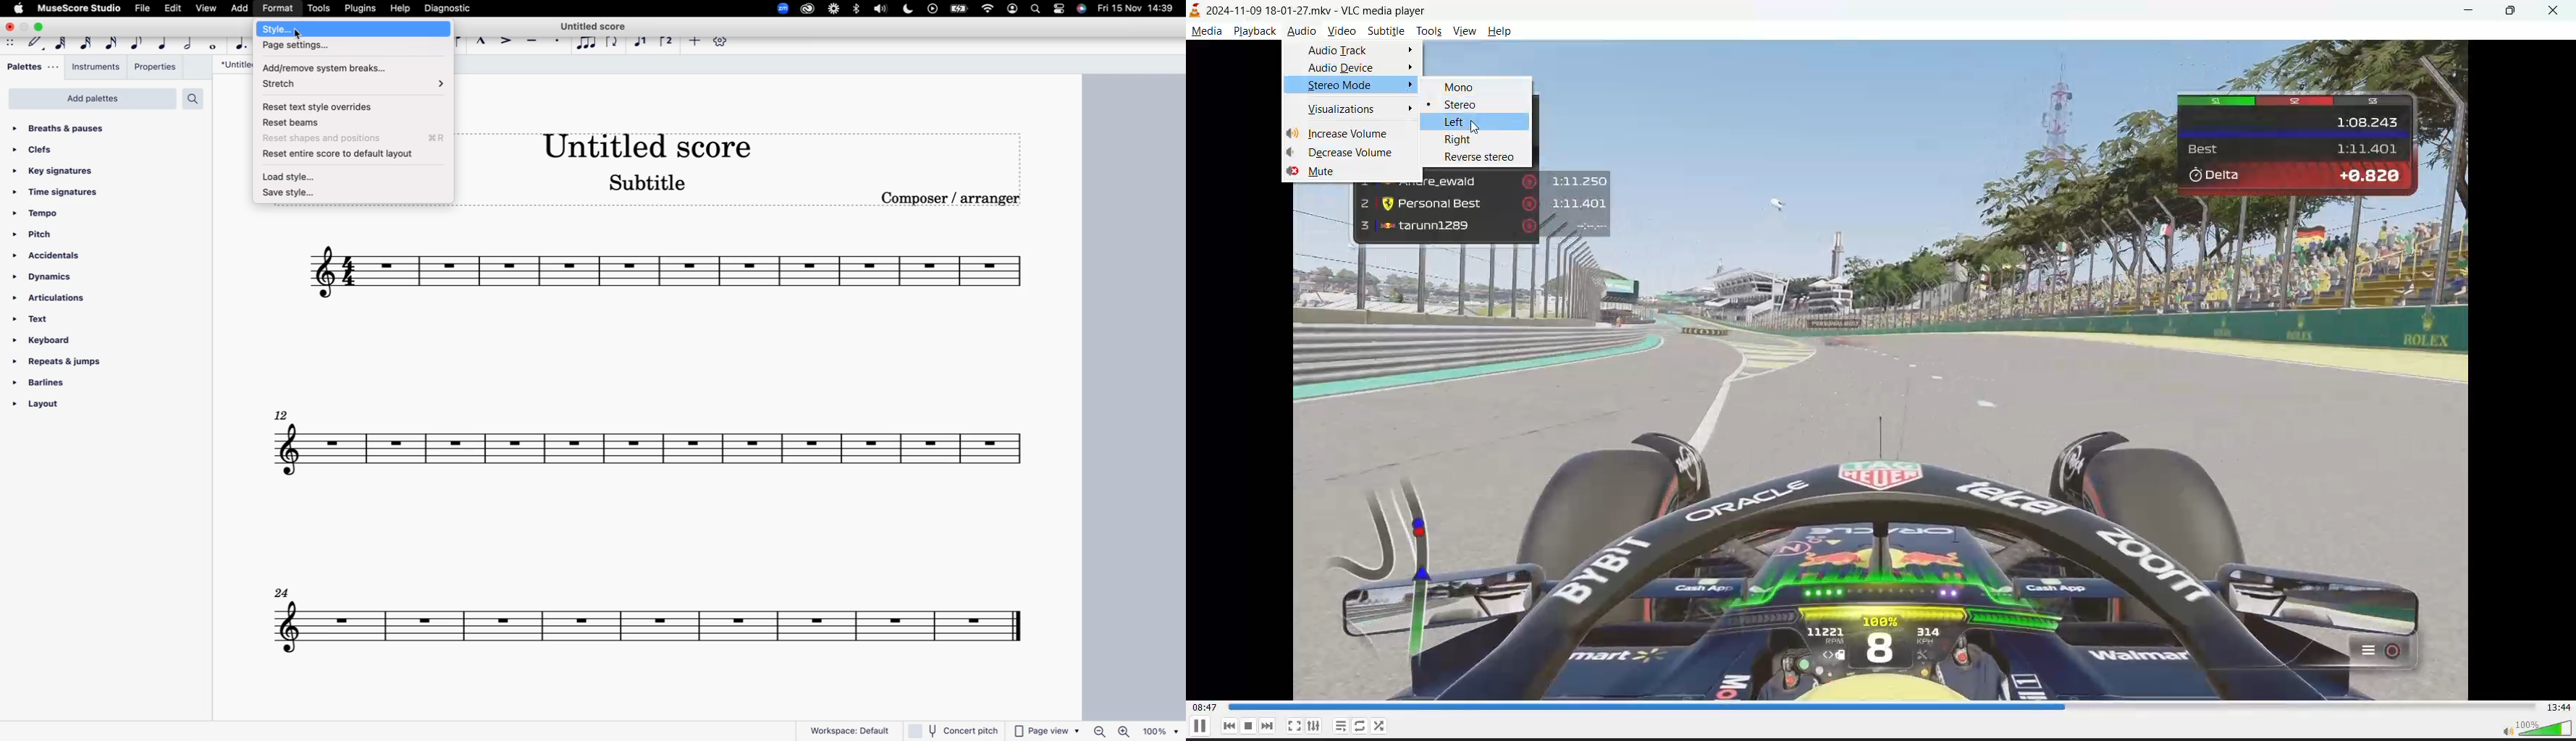 The height and width of the screenshot is (756, 2576). What do you see at coordinates (1204, 704) in the screenshot?
I see `current track time` at bounding box center [1204, 704].